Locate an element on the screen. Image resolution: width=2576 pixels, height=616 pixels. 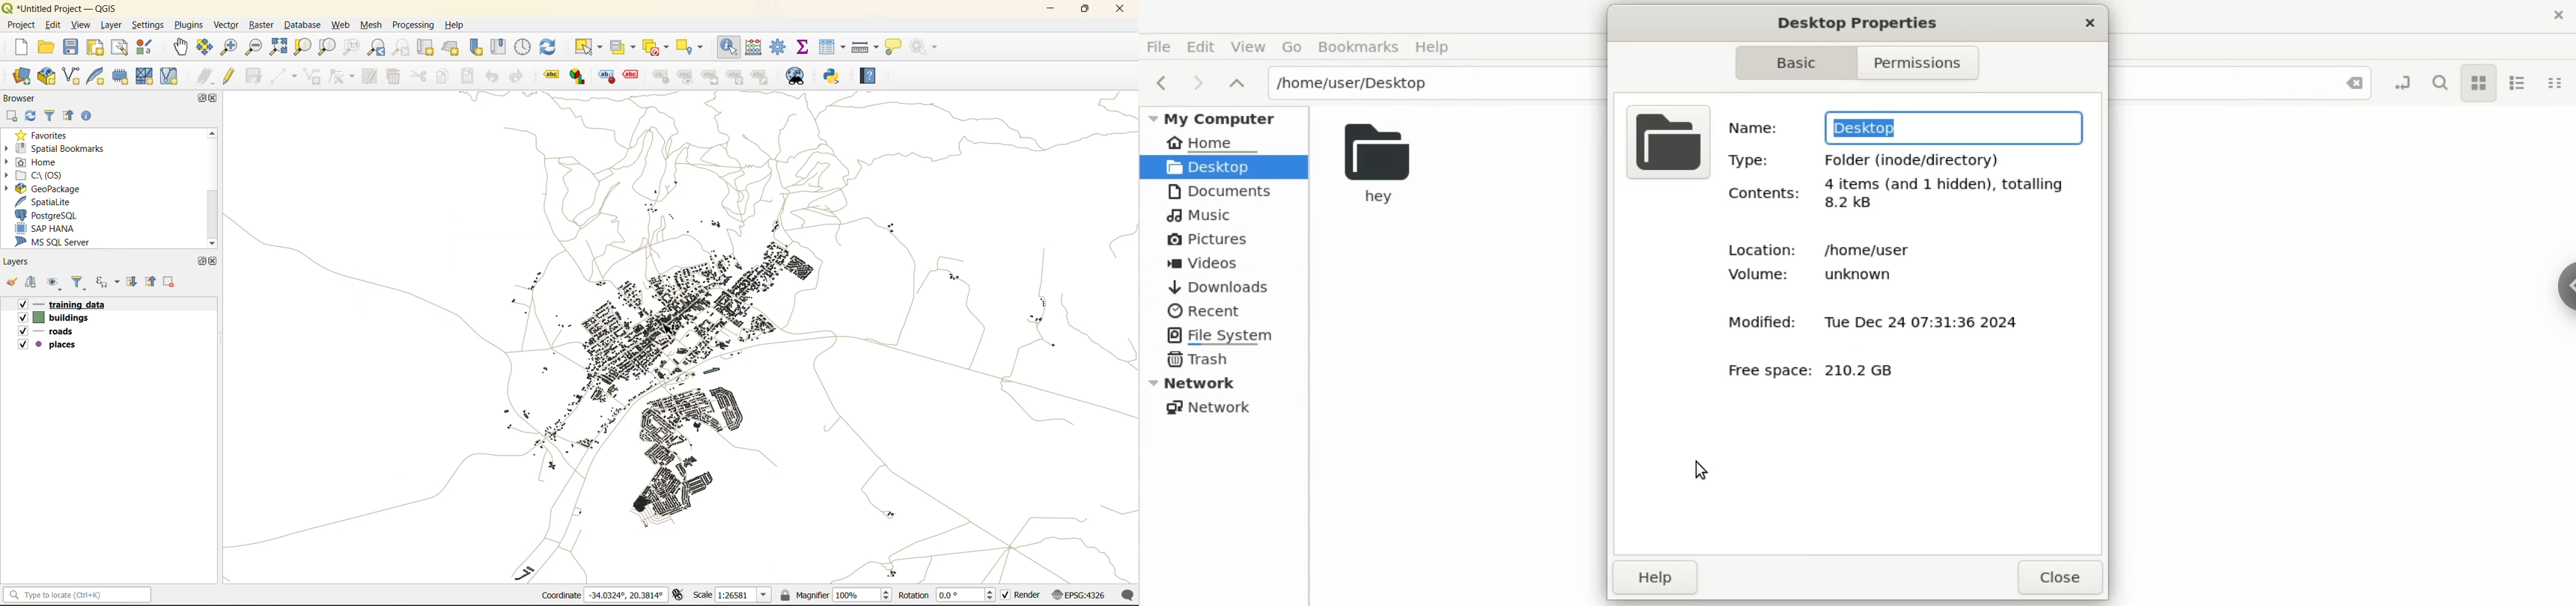
control panel is located at coordinates (779, 47).